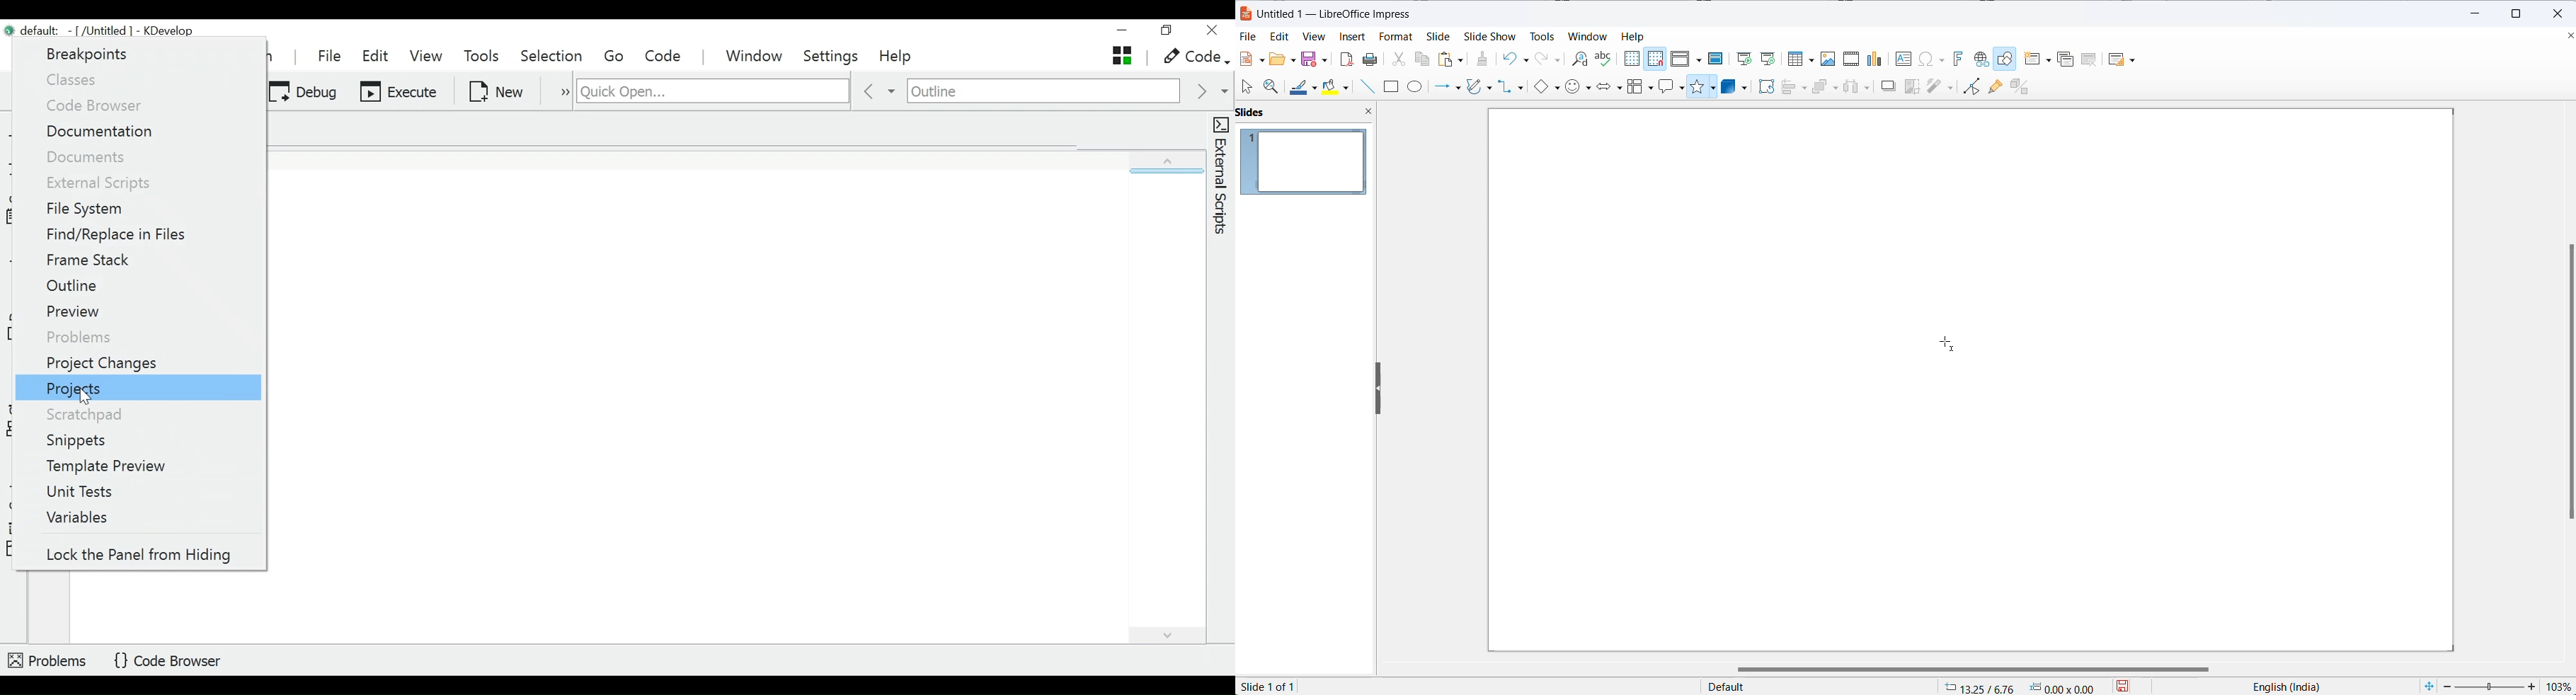 Image resolution: width=2576 pixels, height=700 pixels. Describe the element at coordinates (2021, 688) in the screenshot. I see `6.60/-0.37    0.00x0.00` at that location.